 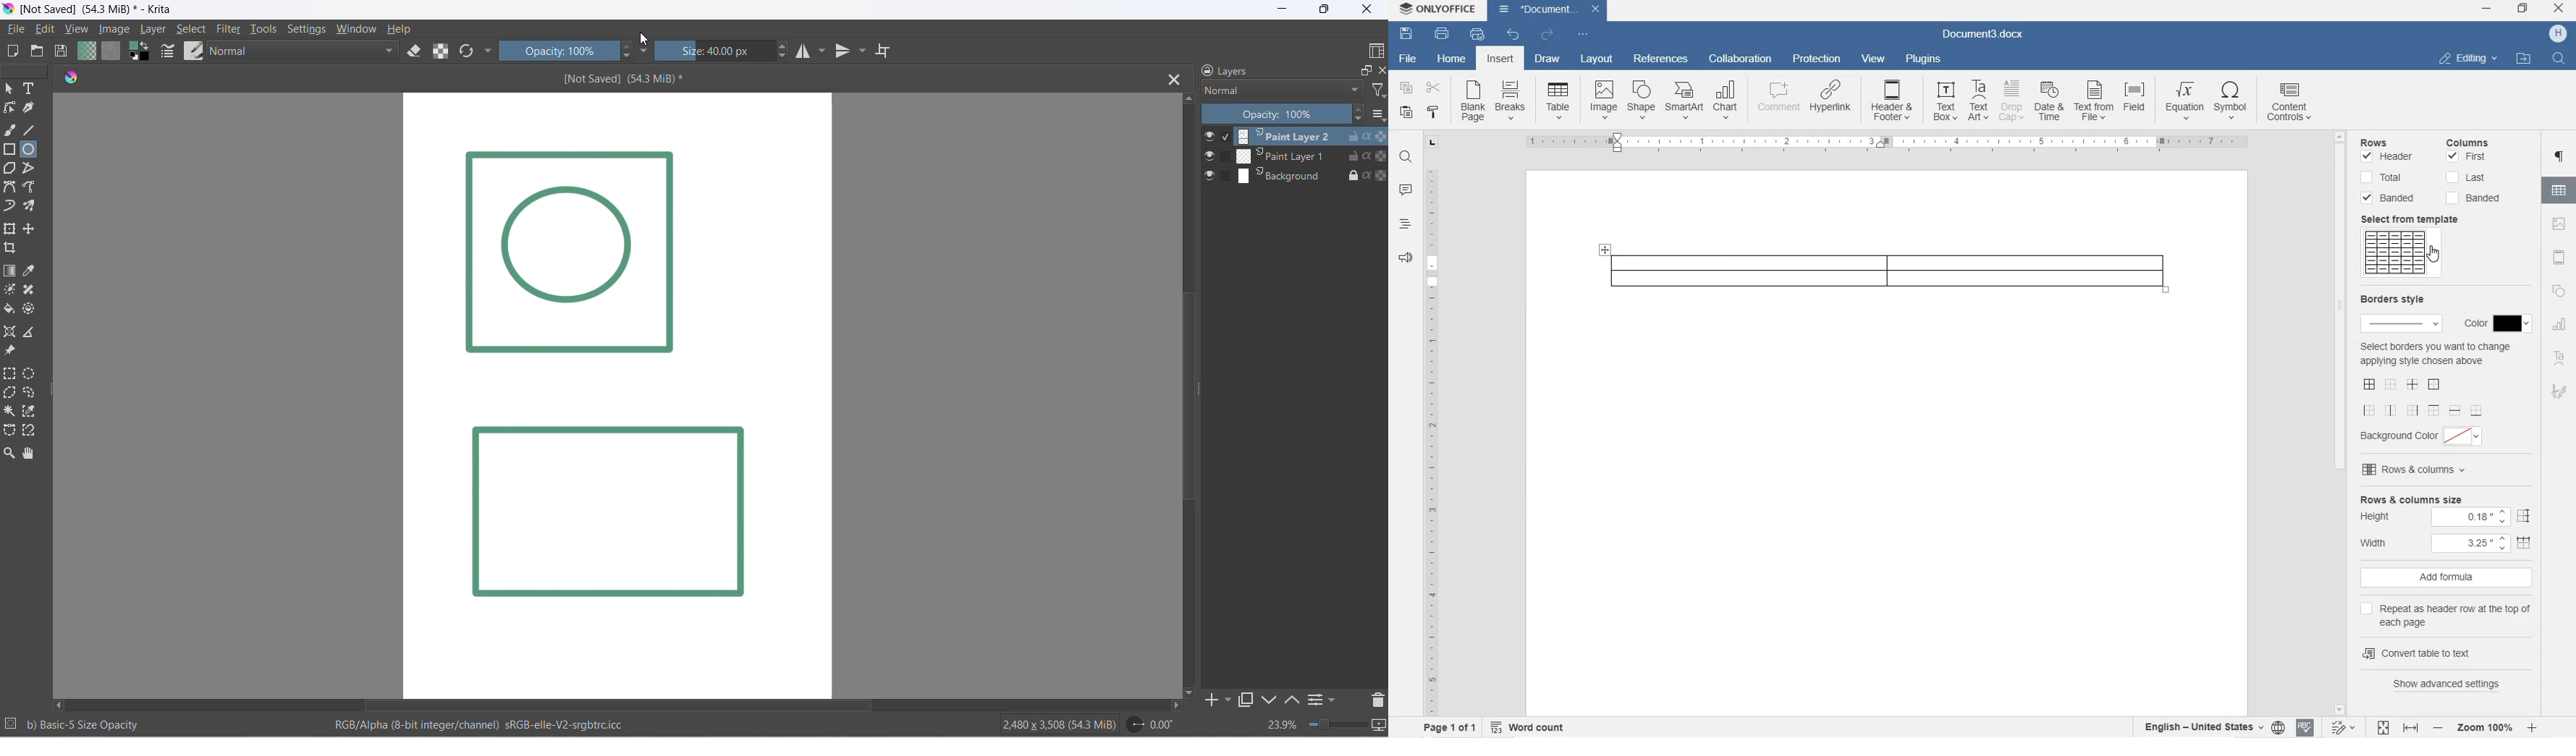 What do you see at coordinates (1149, 726) in the screenshot?
I see `0.00` at bounding box center [1149, 726].